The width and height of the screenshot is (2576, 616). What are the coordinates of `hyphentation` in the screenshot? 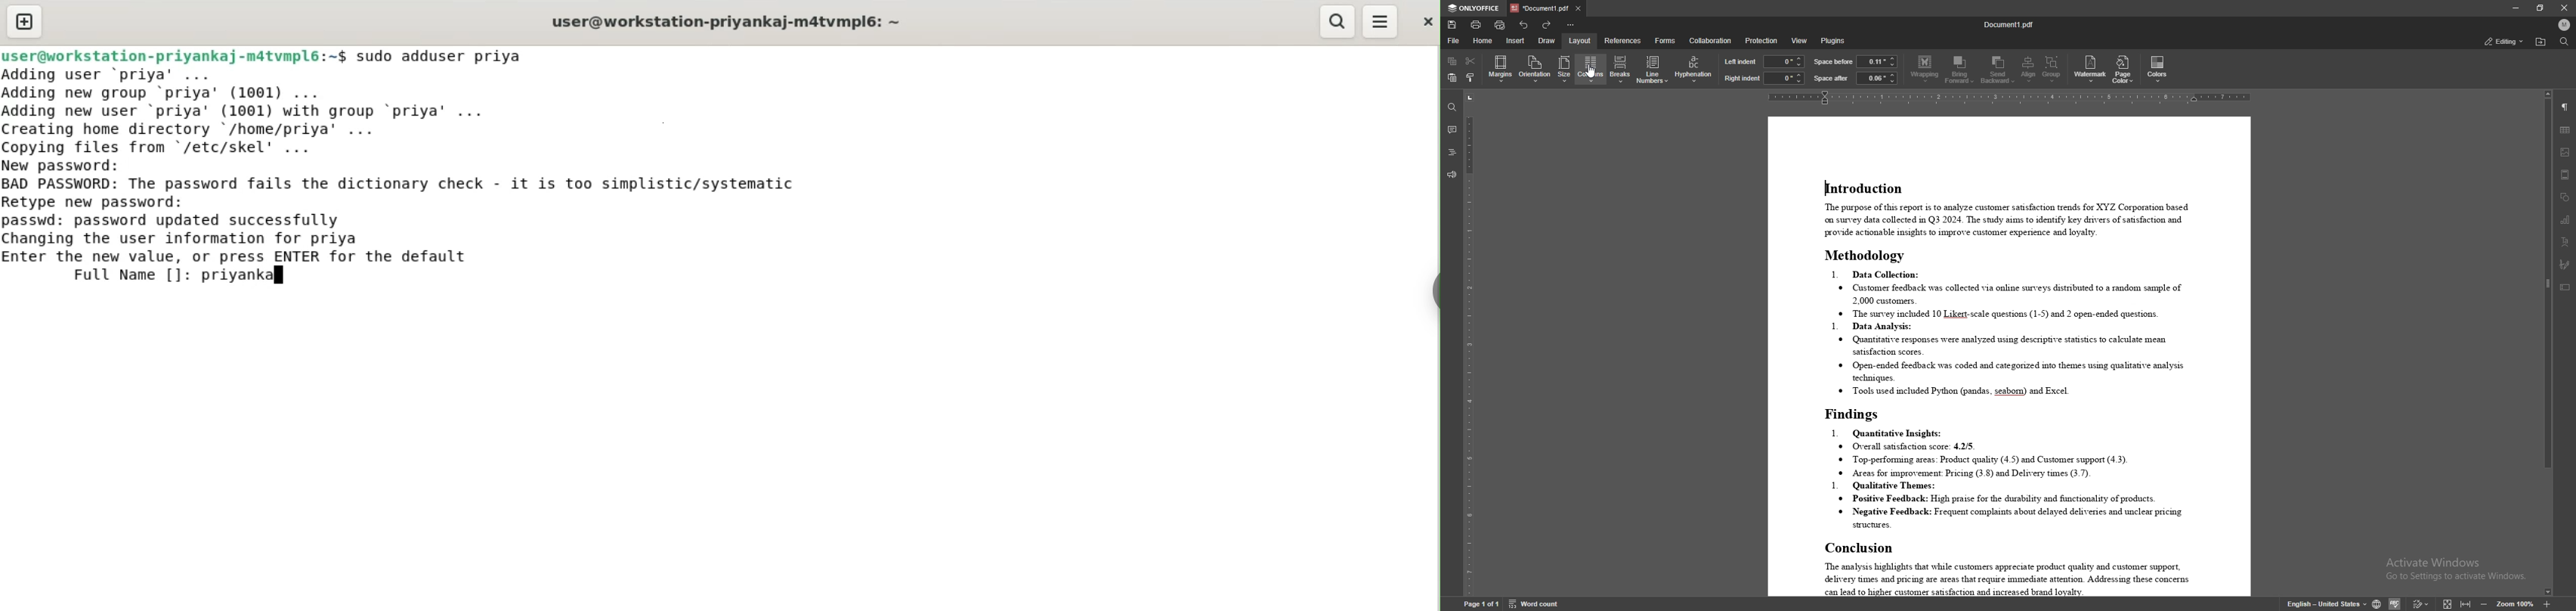 It's located at (1694, 68).